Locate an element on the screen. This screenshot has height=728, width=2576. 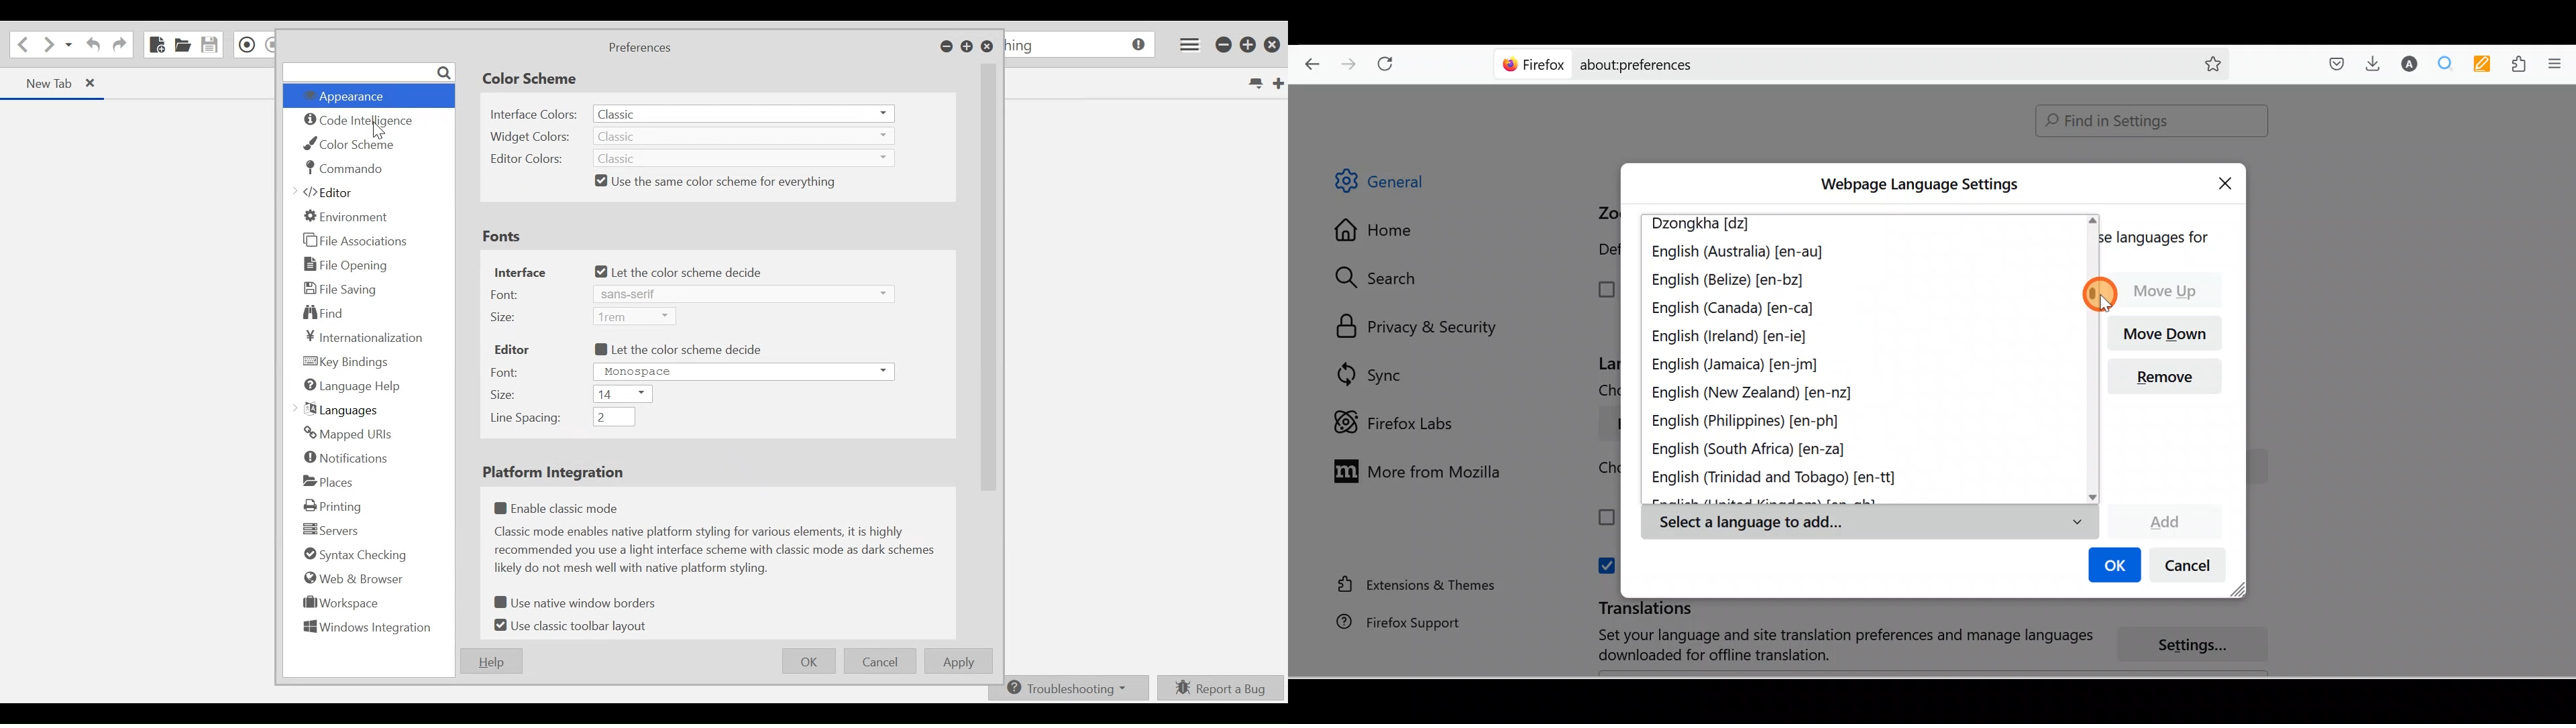
Search is located at coordinates (368, 72).